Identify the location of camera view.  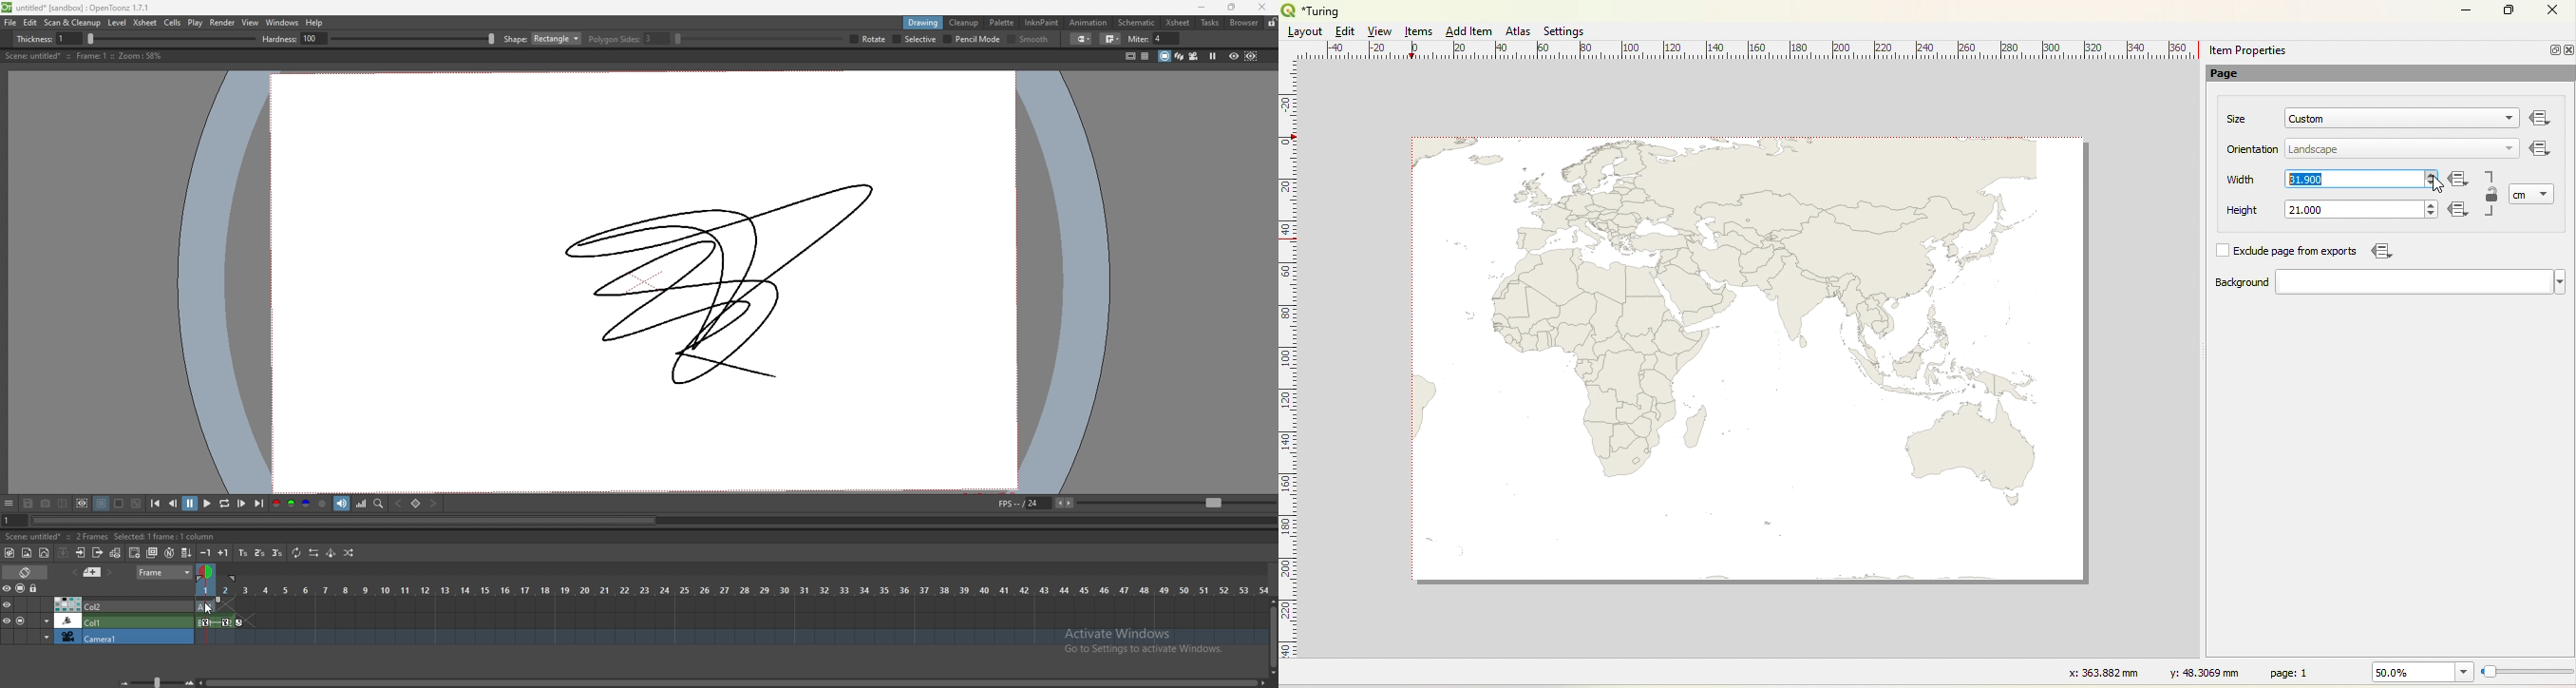
(1195, 56).